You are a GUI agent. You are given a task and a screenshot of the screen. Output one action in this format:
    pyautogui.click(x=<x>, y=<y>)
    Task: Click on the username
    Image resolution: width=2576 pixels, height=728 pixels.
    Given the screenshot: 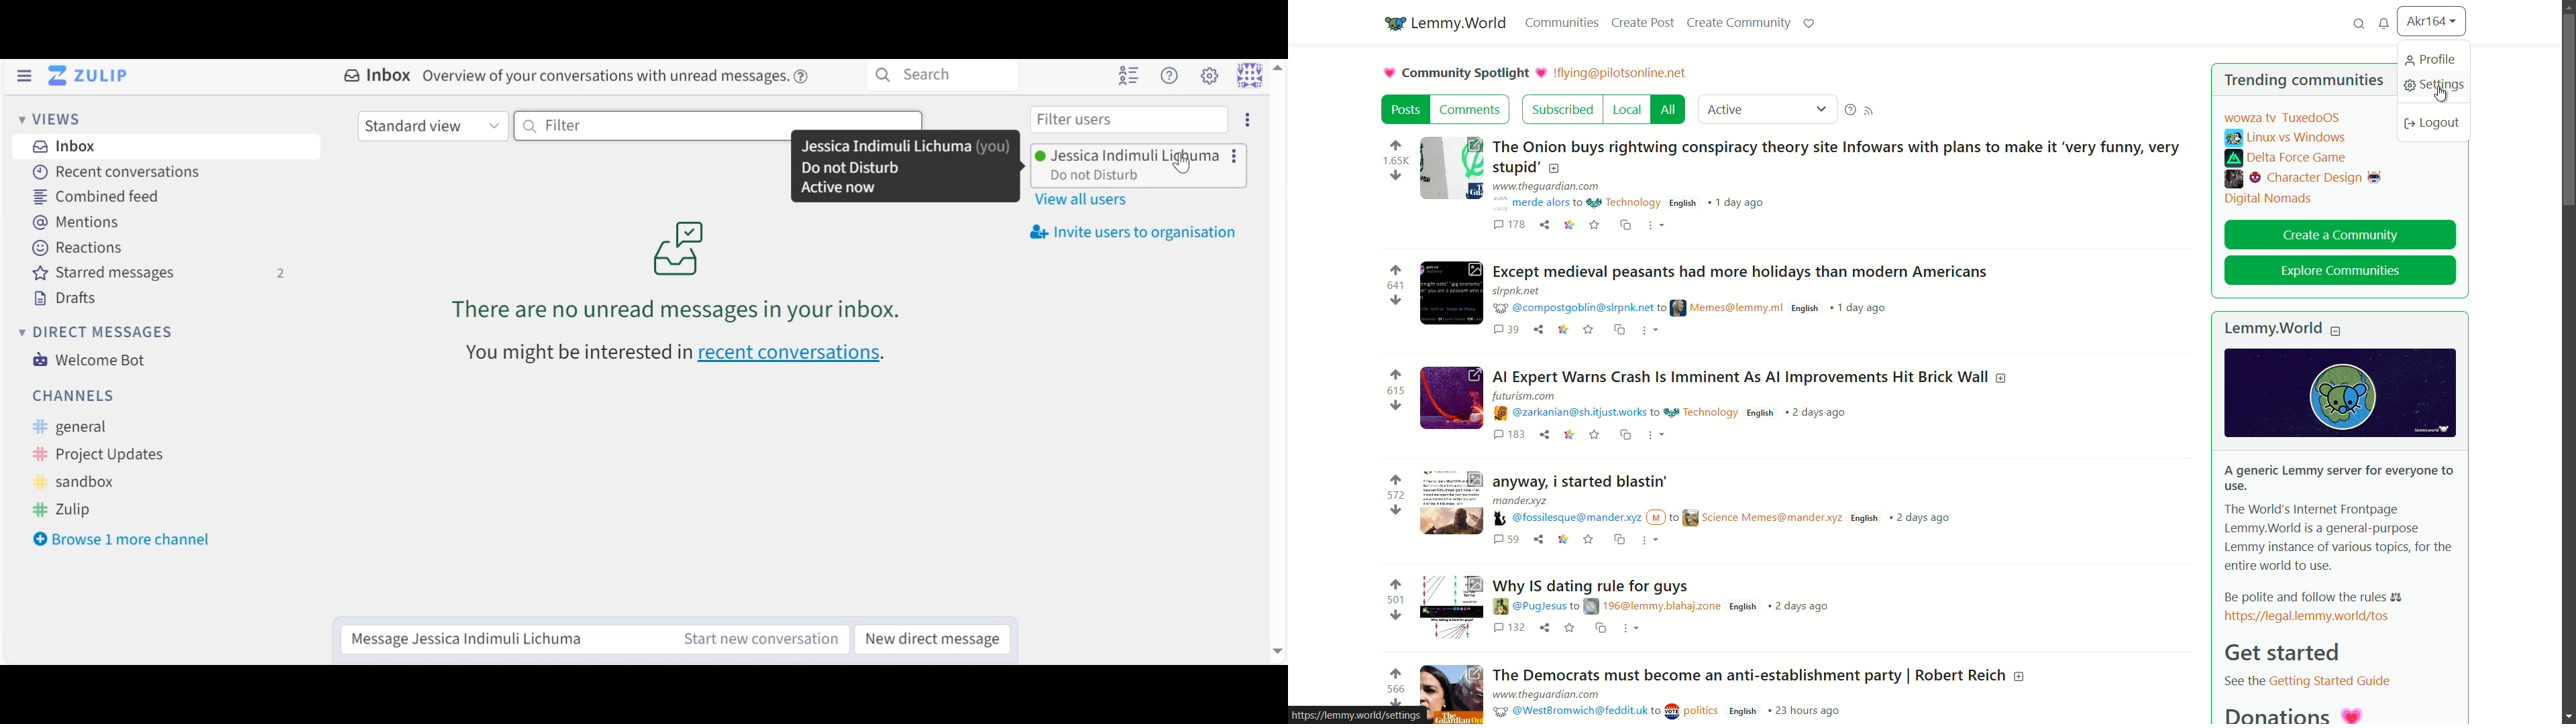 What is the action you would take?
    pyautogui.click(x=2430, y=21)
    